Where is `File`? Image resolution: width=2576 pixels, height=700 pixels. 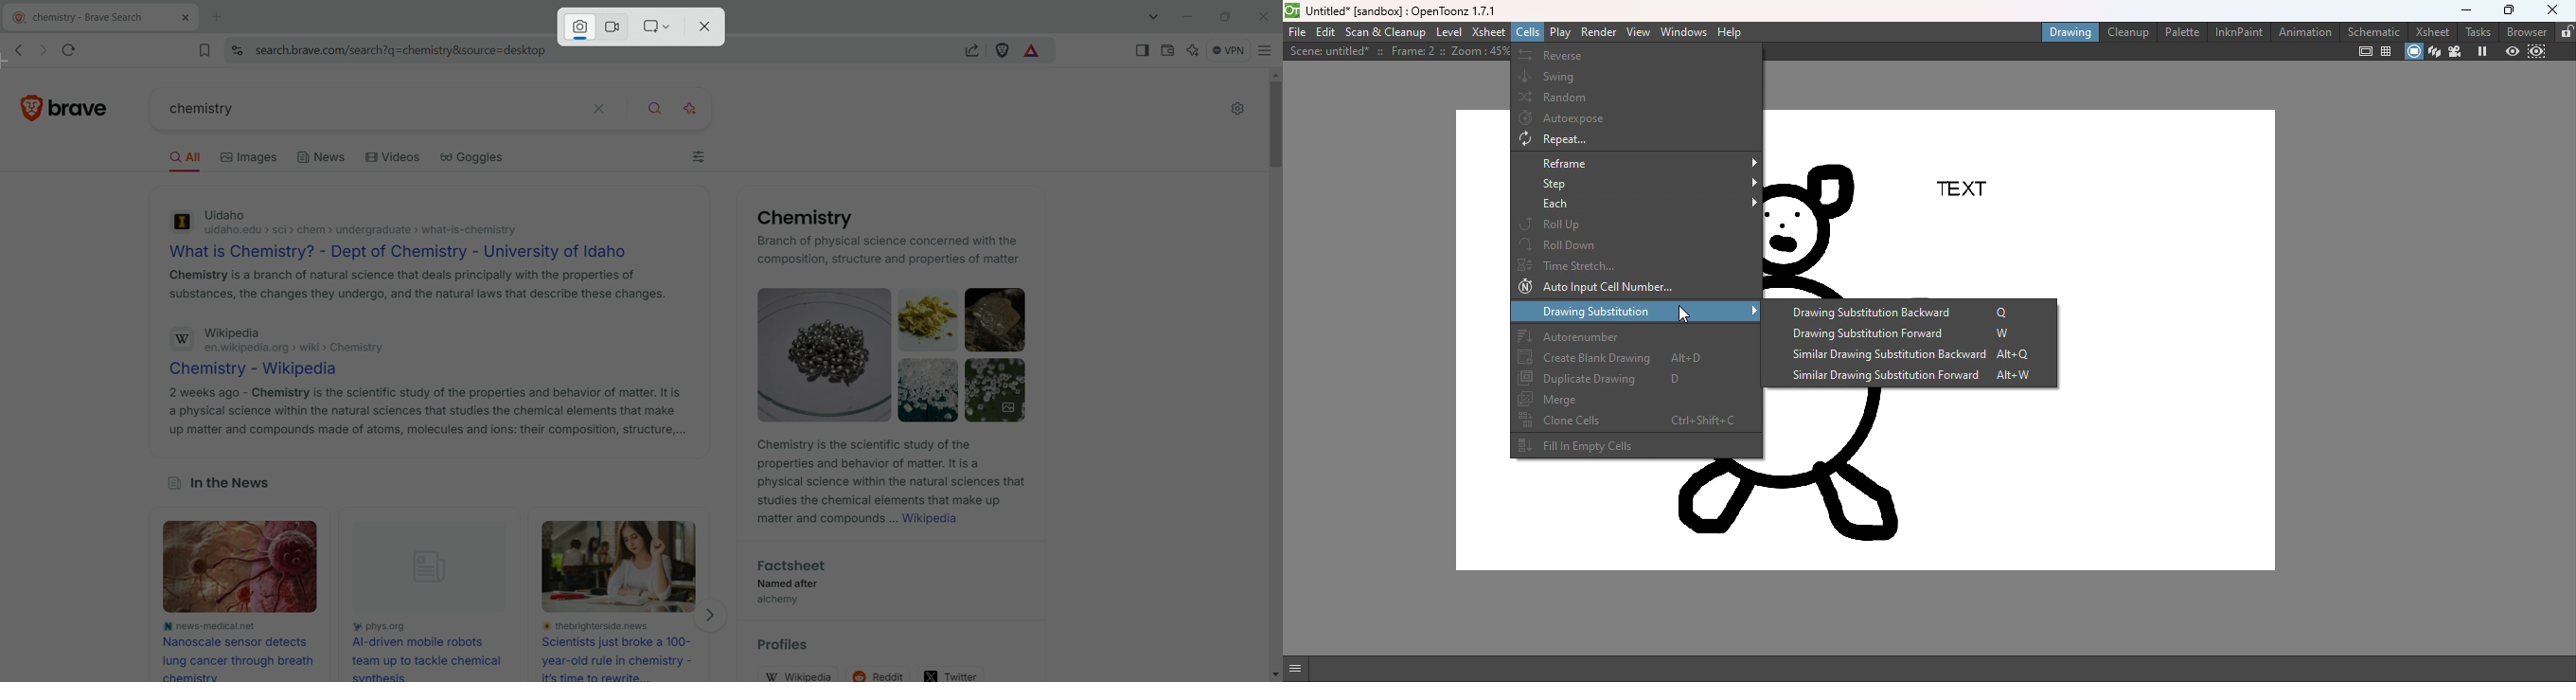 File is located at coordinates (1297, 33).